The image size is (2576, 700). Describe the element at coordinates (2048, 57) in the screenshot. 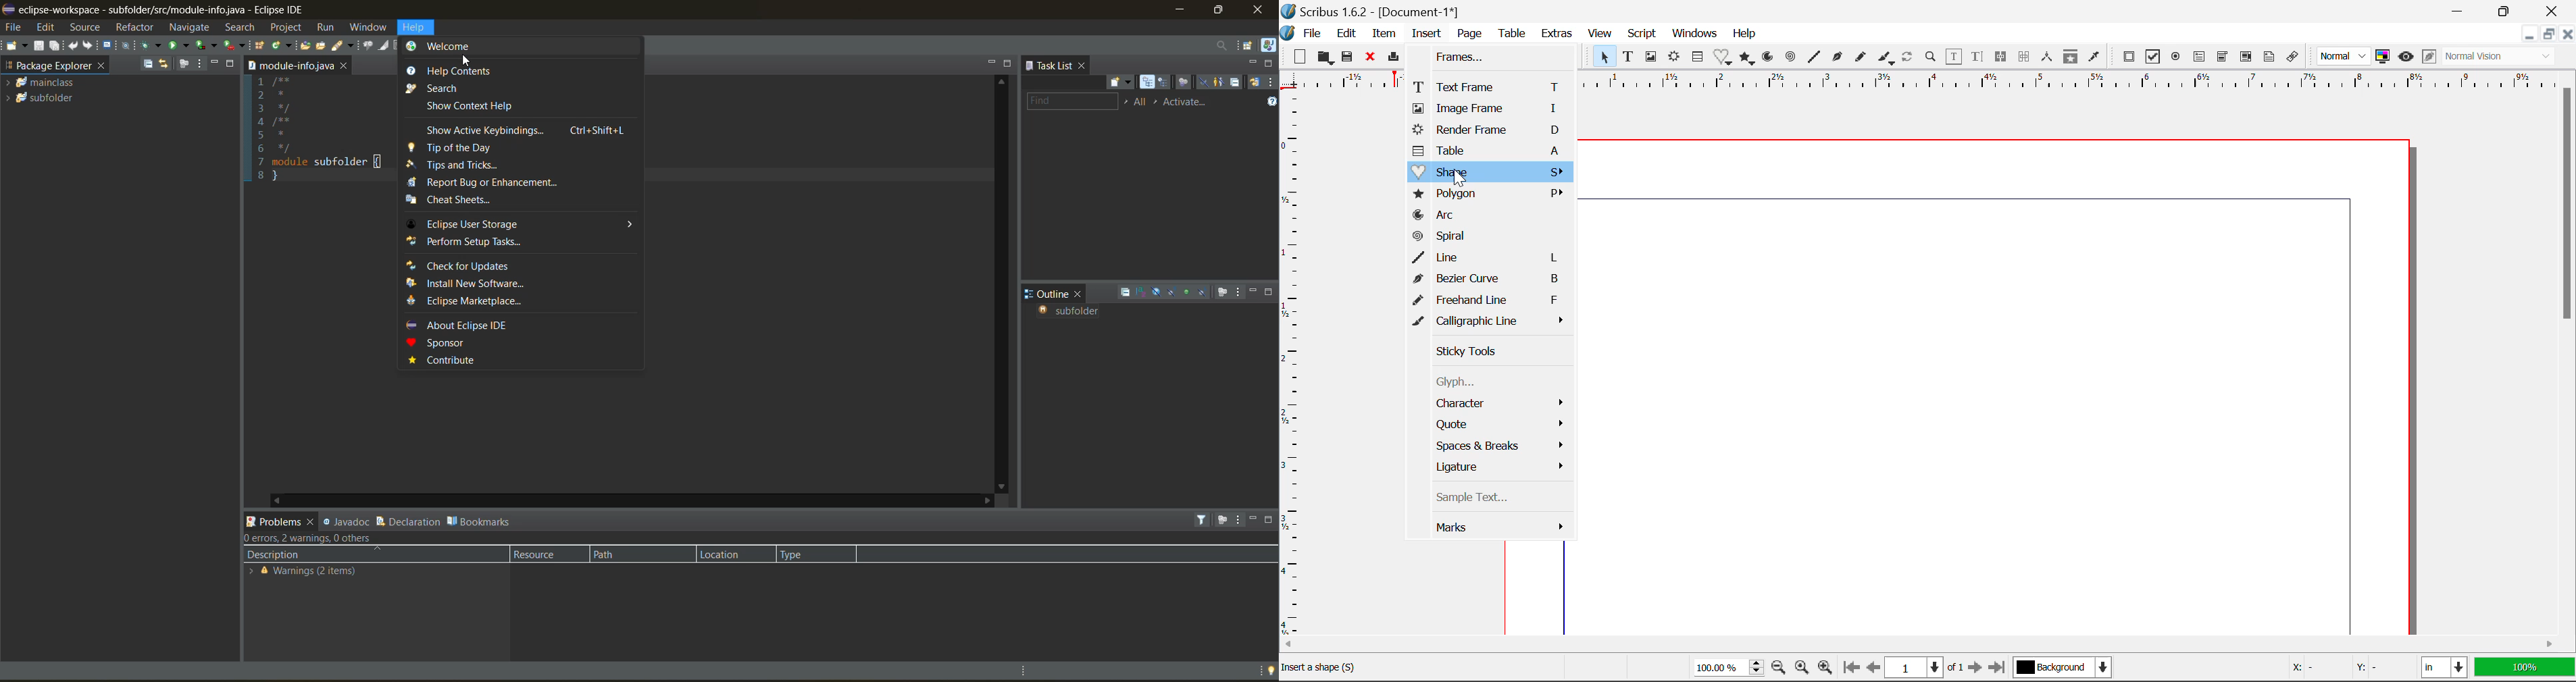

I see `Measurements` at that location.